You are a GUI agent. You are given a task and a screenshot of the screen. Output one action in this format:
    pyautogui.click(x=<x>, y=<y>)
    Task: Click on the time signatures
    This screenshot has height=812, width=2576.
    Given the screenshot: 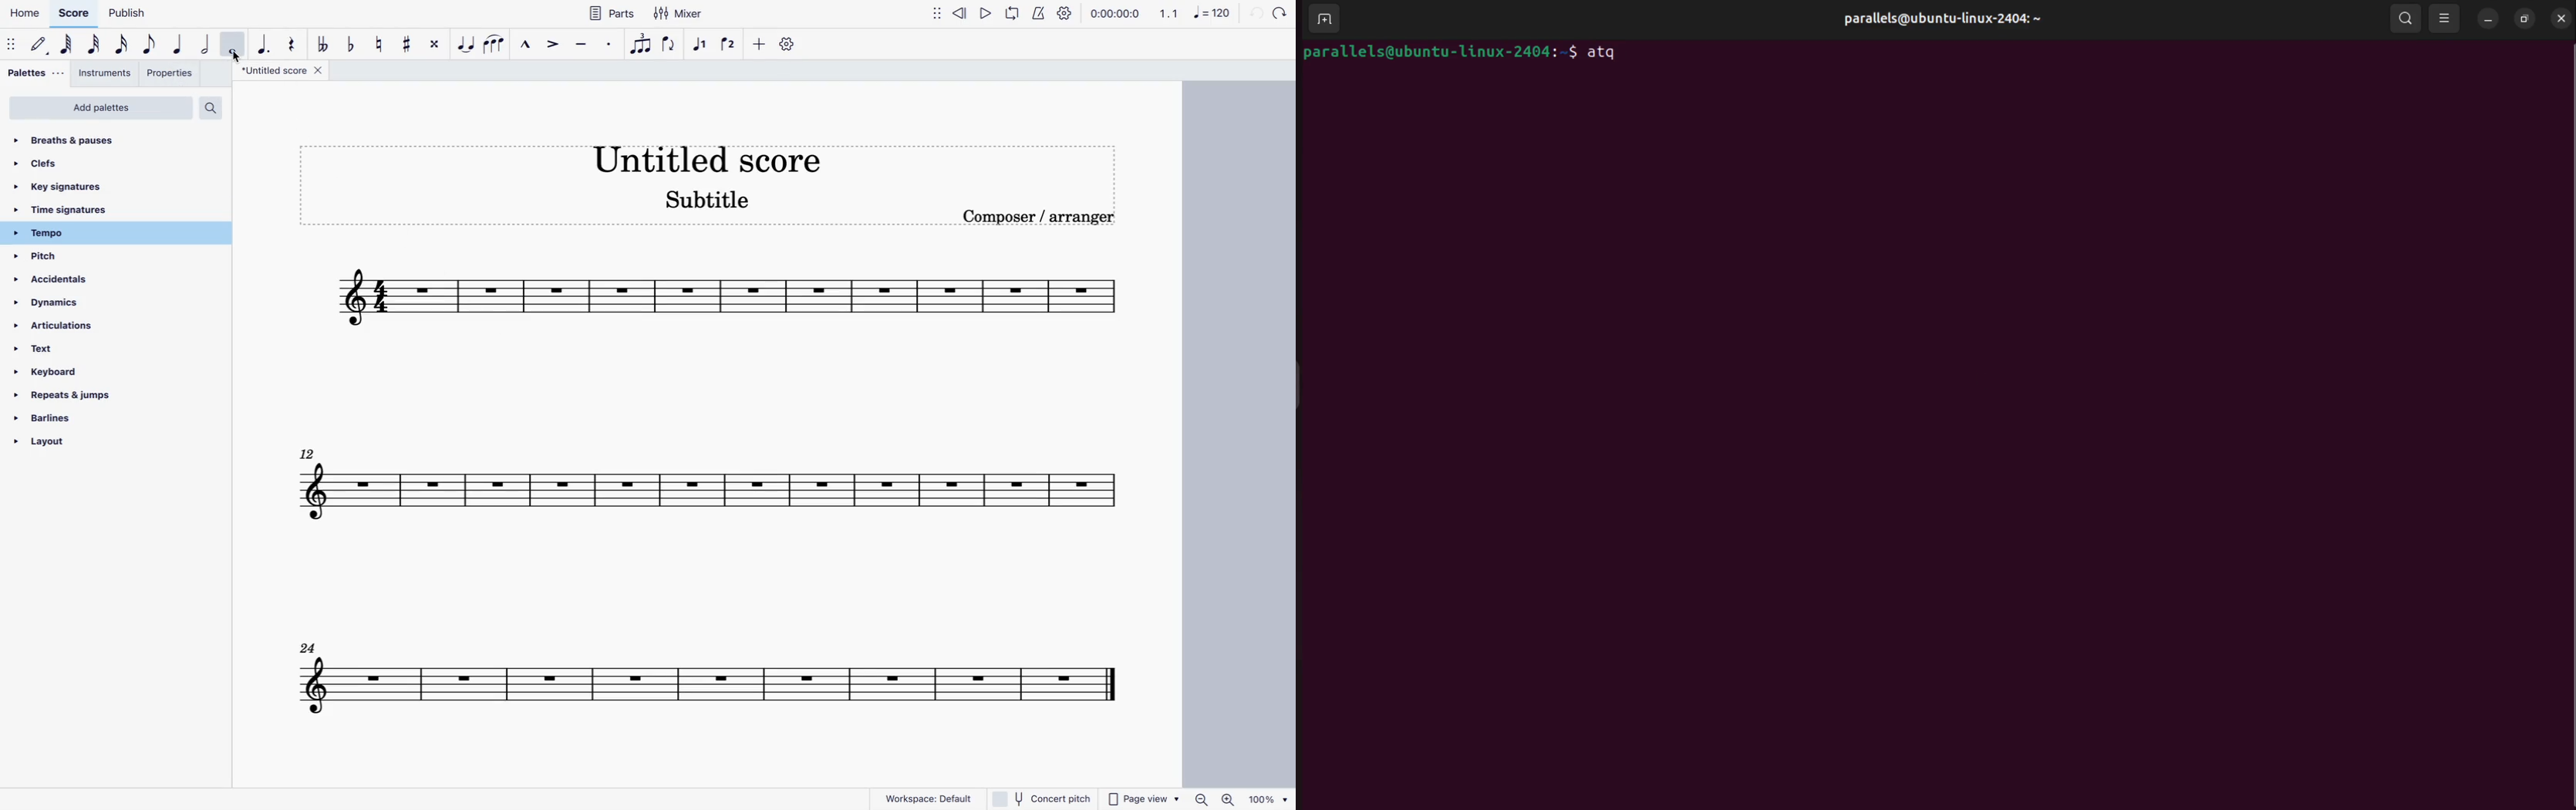 What is the action you would take?
    pyautogui.click(x=110, y=210)
    